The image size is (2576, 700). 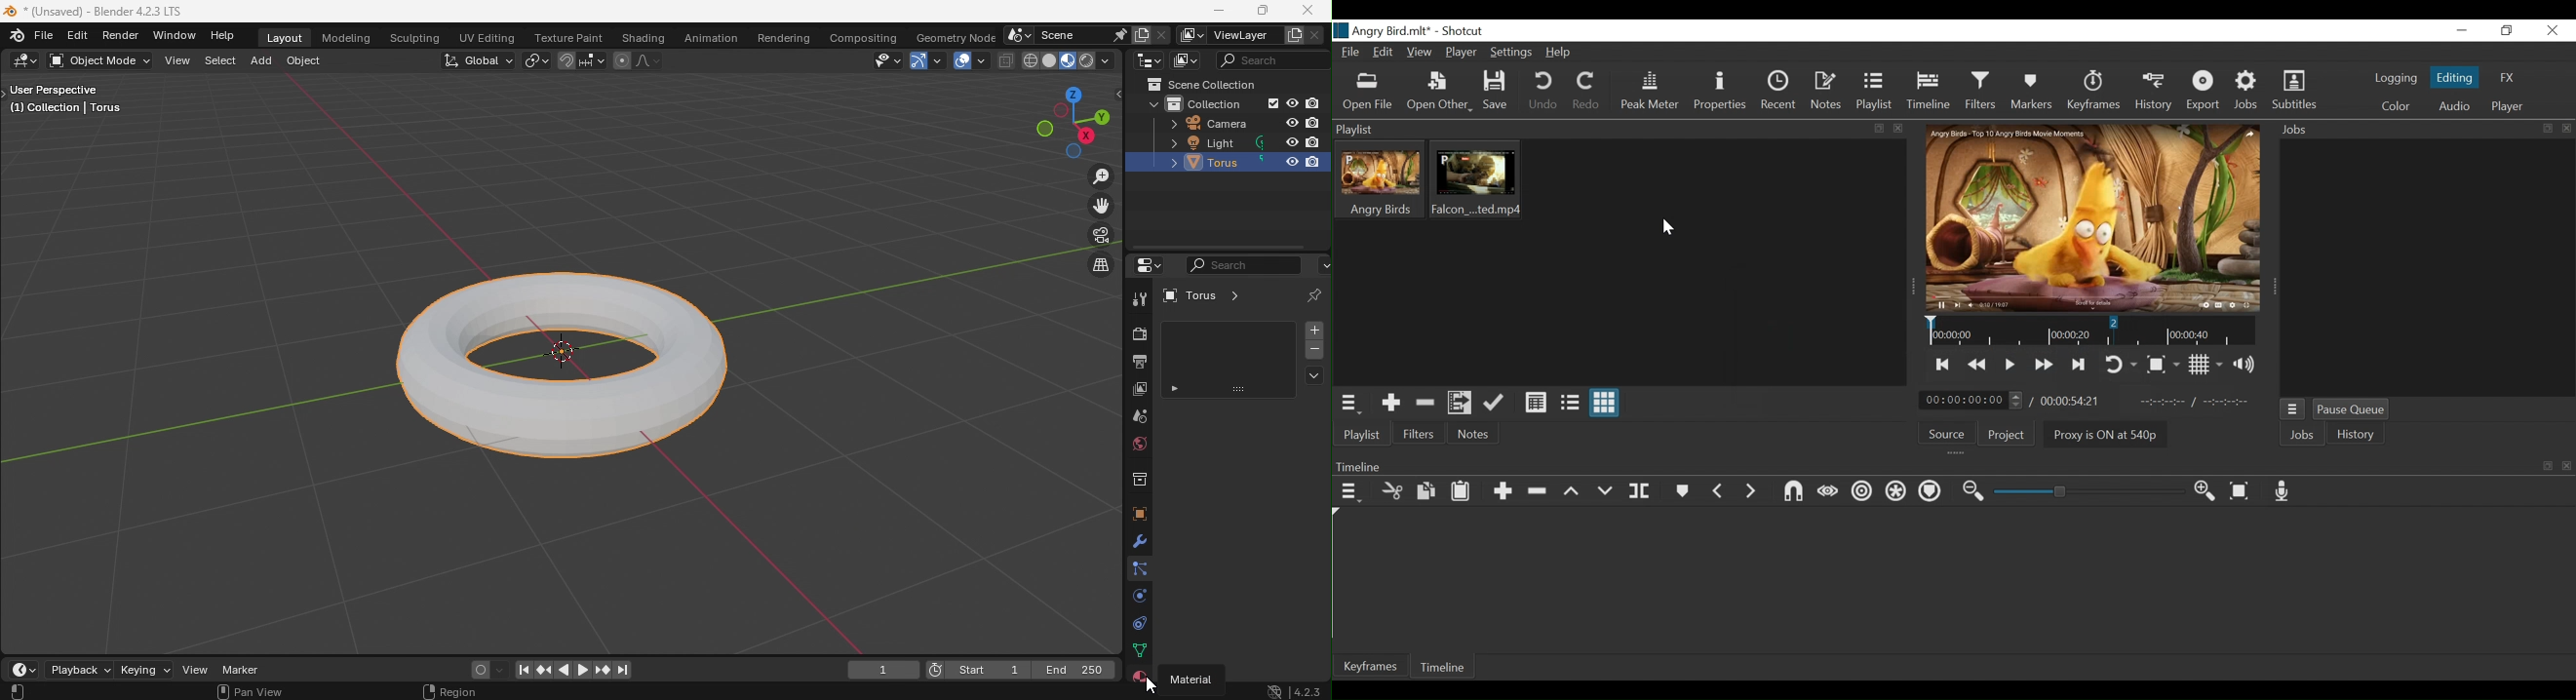 What do you see at coordinates (1721, 491) in the screenshot?
I see `Previous marker` at bounding box center [1721, 491].